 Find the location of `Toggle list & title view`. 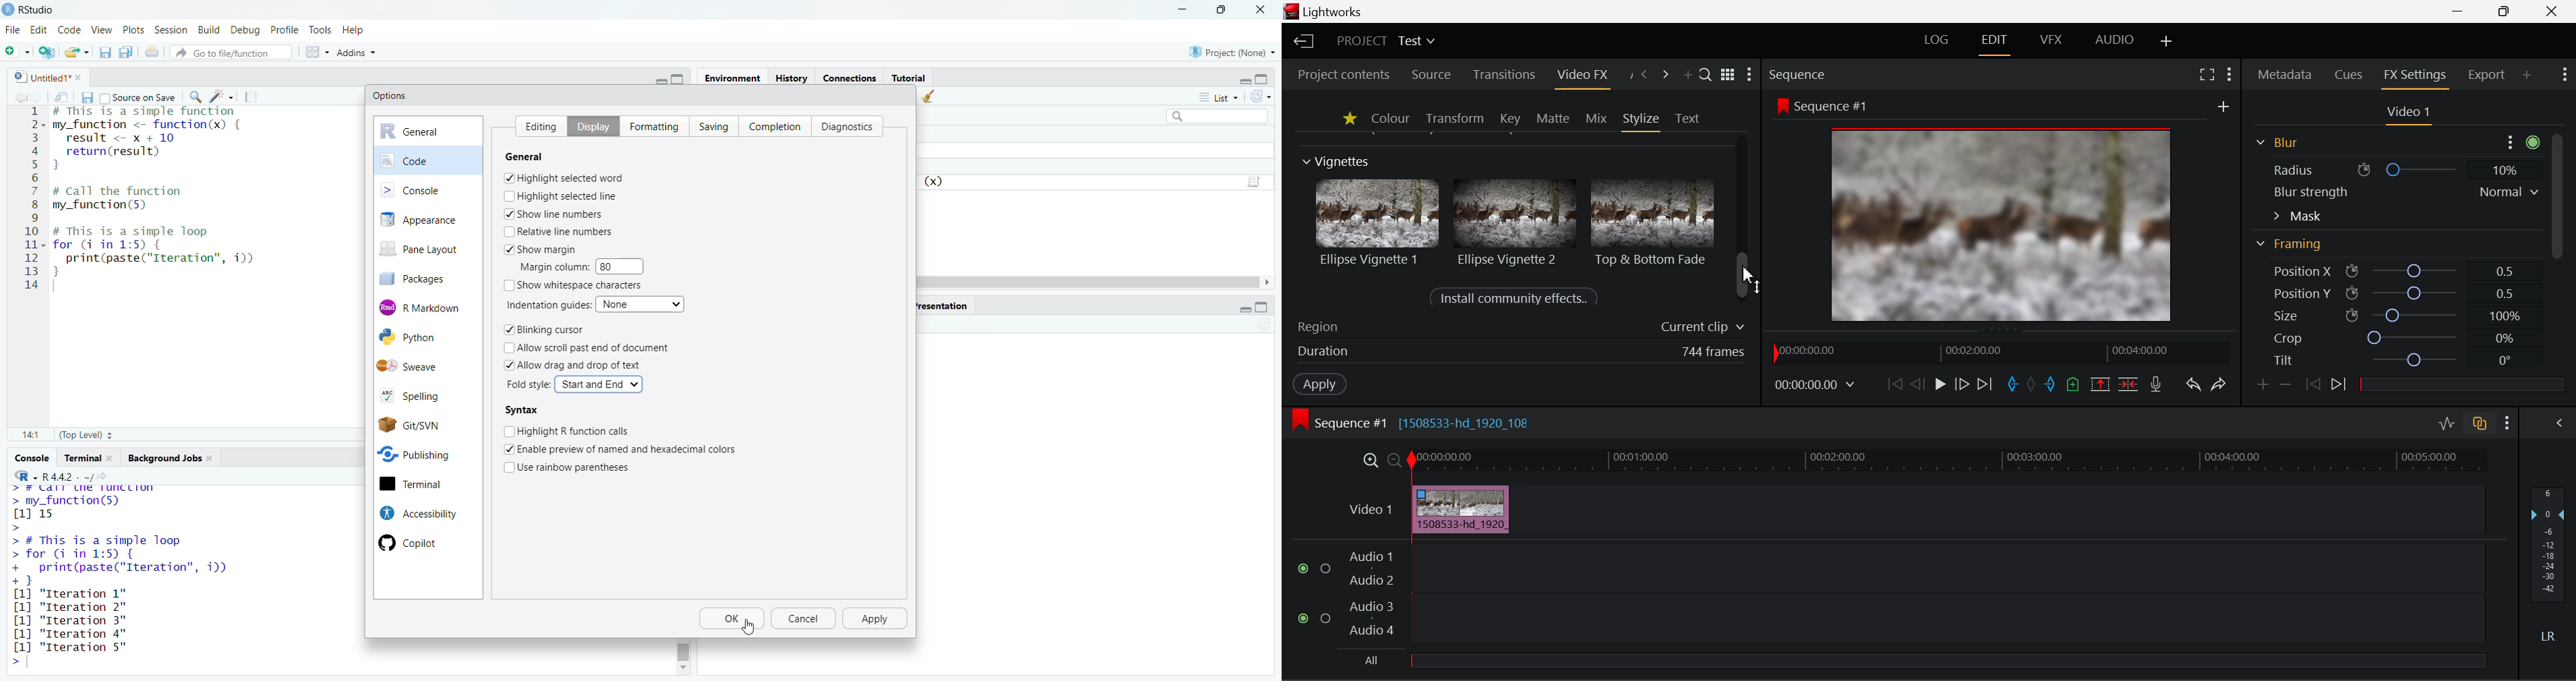

Toggle list & title view is located at coordinates (1728, 76).